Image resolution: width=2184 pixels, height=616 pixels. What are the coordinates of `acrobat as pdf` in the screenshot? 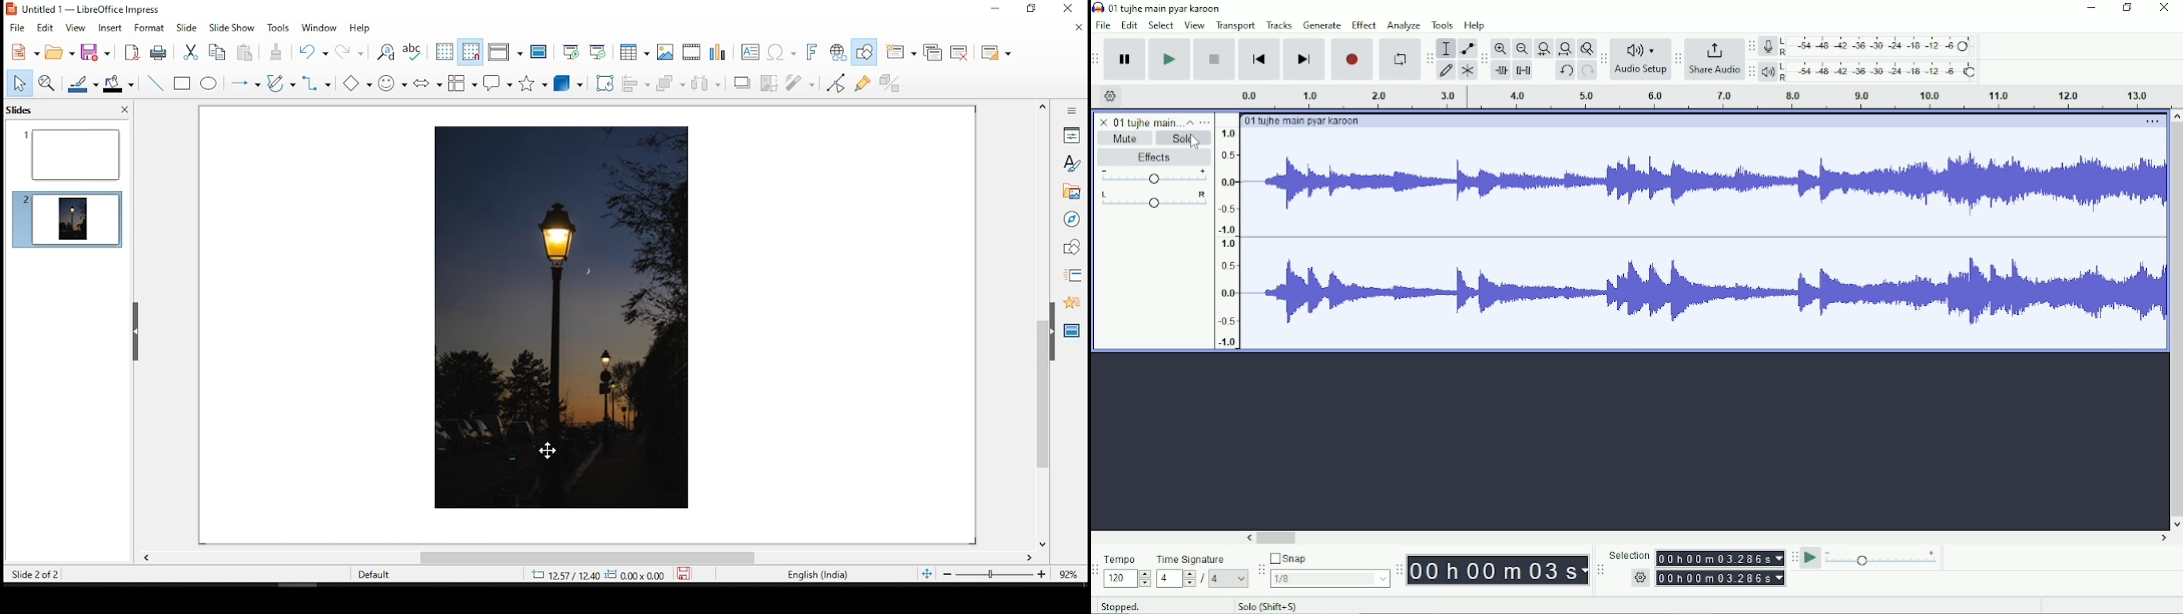 It's located at (132, 52).